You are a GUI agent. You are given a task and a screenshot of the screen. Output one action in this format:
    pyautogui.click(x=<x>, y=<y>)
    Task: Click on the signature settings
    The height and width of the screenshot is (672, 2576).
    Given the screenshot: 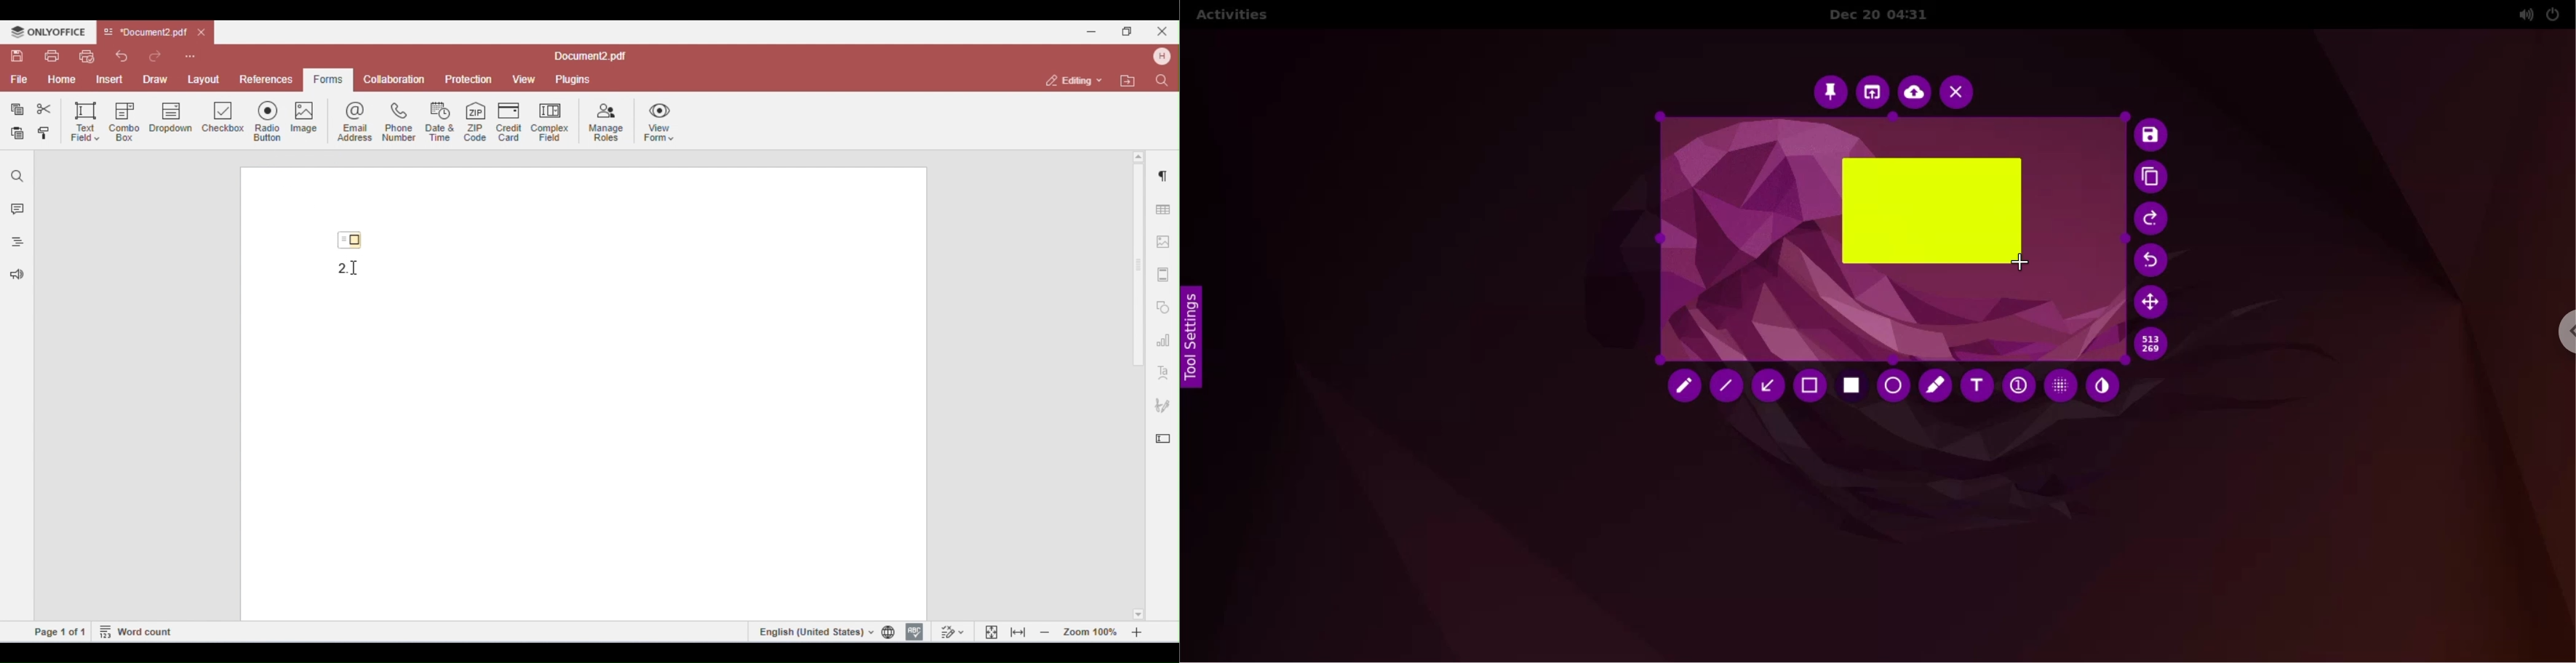 What is the action you would take?
    pyautogui.click(x=1162, y=406)
    